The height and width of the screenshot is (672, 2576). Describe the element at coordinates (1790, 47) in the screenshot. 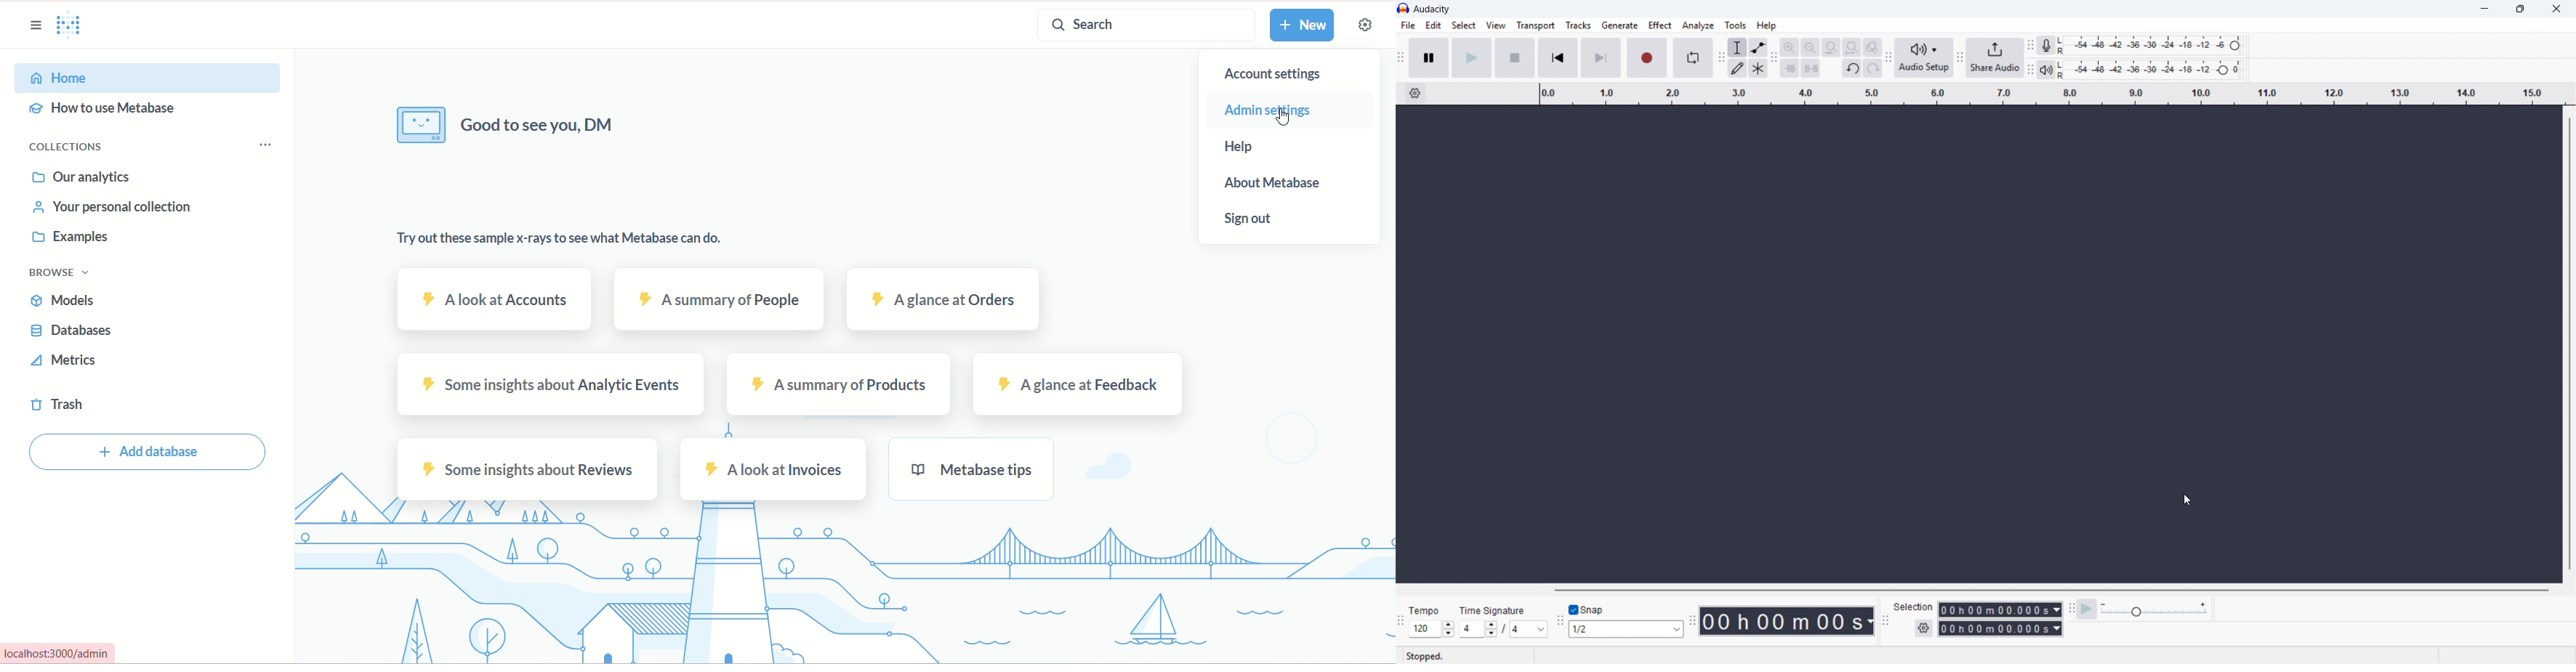

I see `zoom in` at that location.